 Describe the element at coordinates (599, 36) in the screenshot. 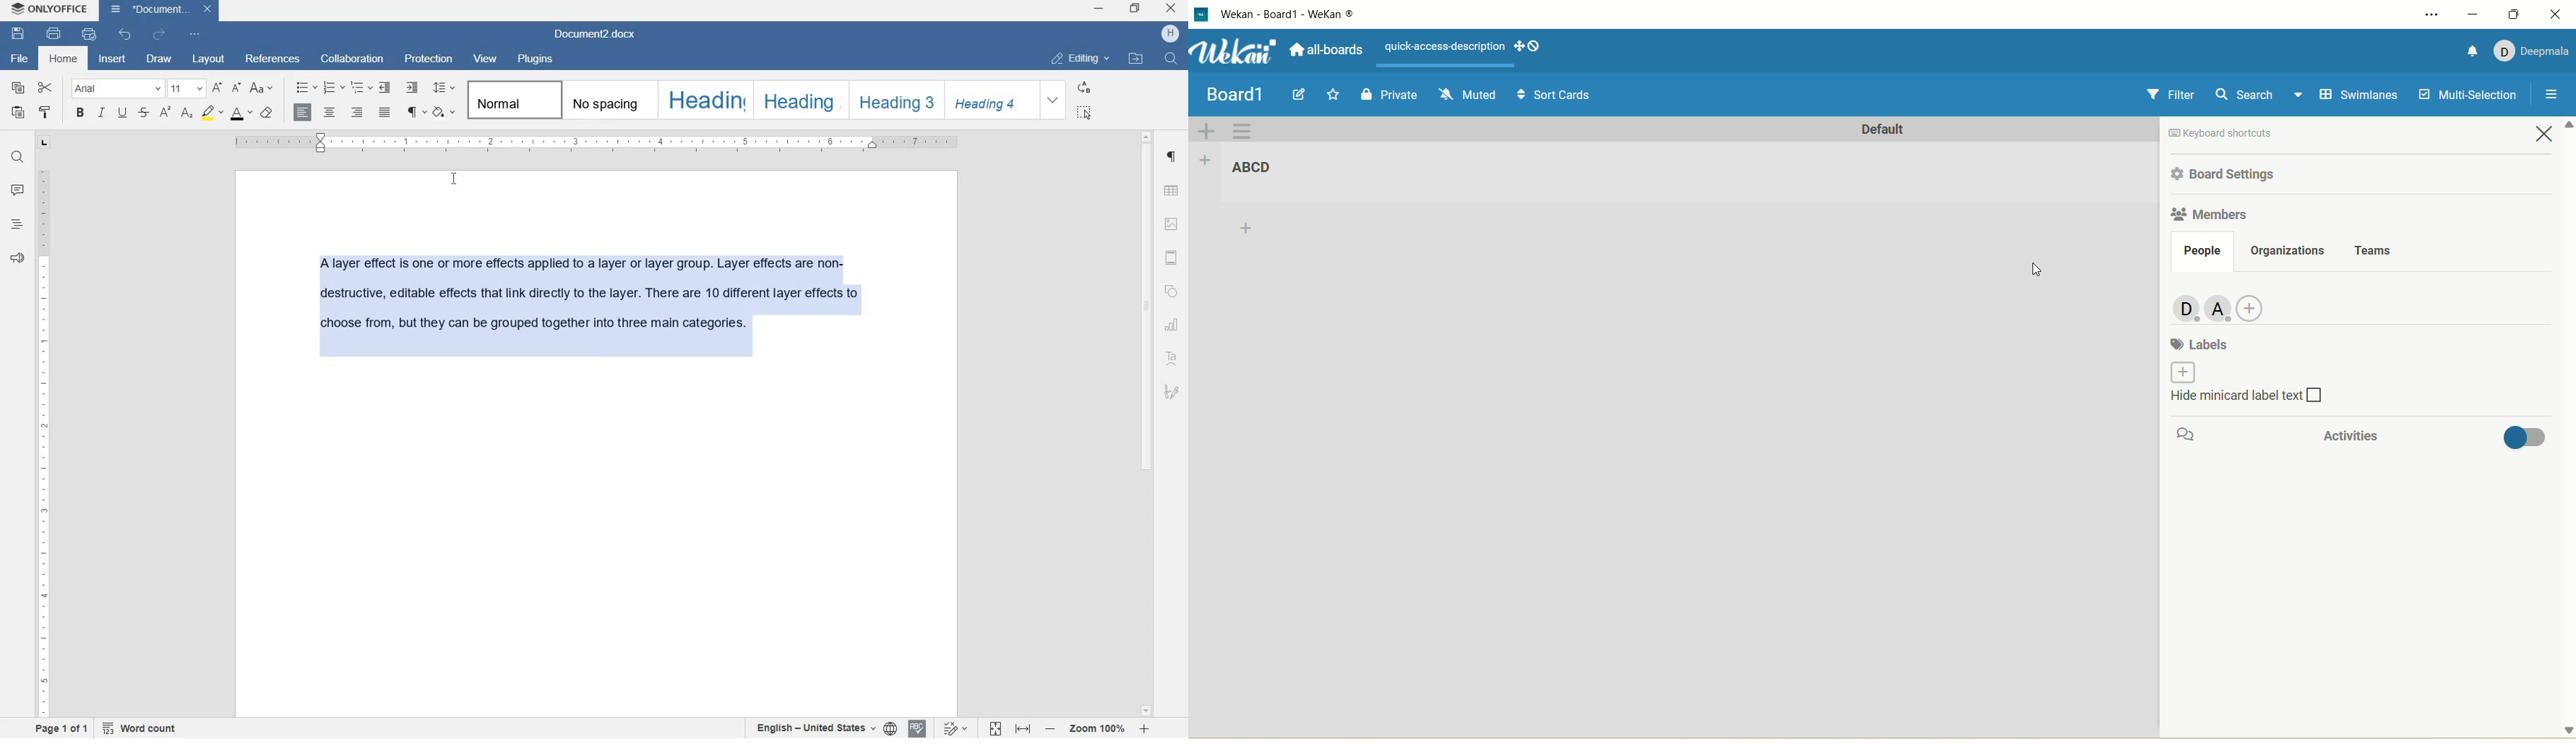

I see `file name` at that location.